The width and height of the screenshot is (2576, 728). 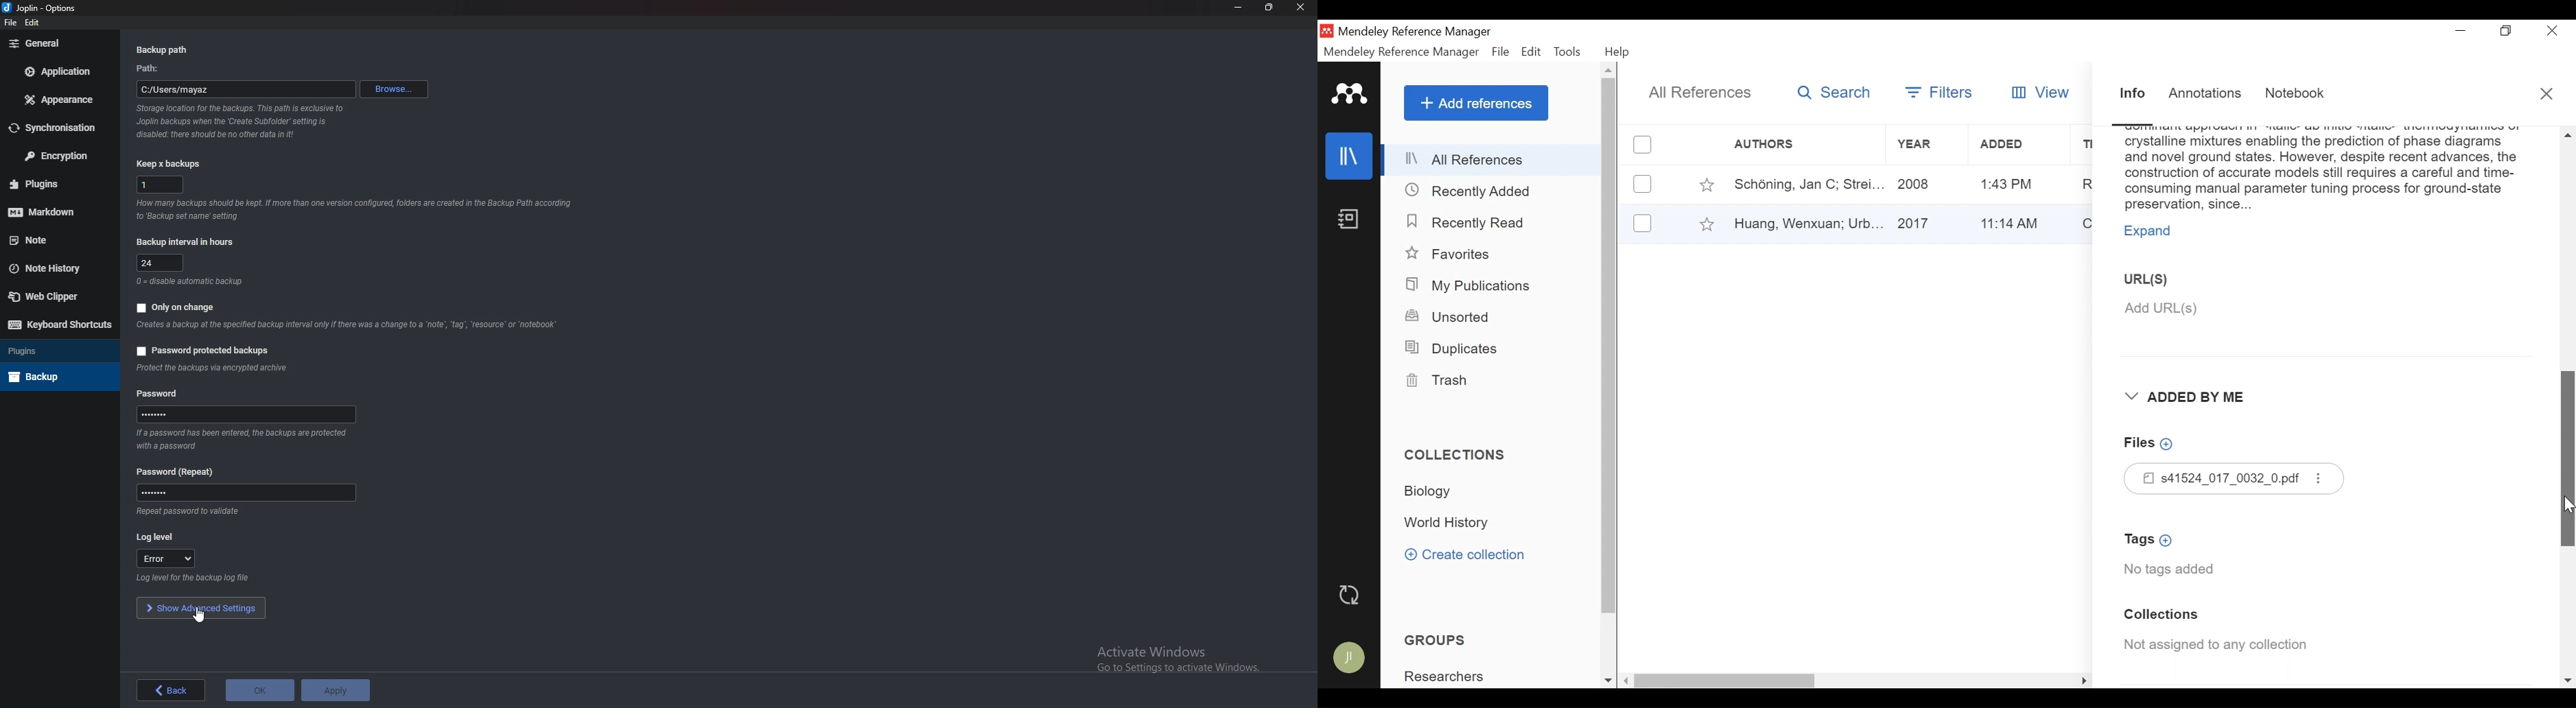 What do you see at coordinates (189, 283) in the screenshot?
I see `info` at bounding box center [189, 283].